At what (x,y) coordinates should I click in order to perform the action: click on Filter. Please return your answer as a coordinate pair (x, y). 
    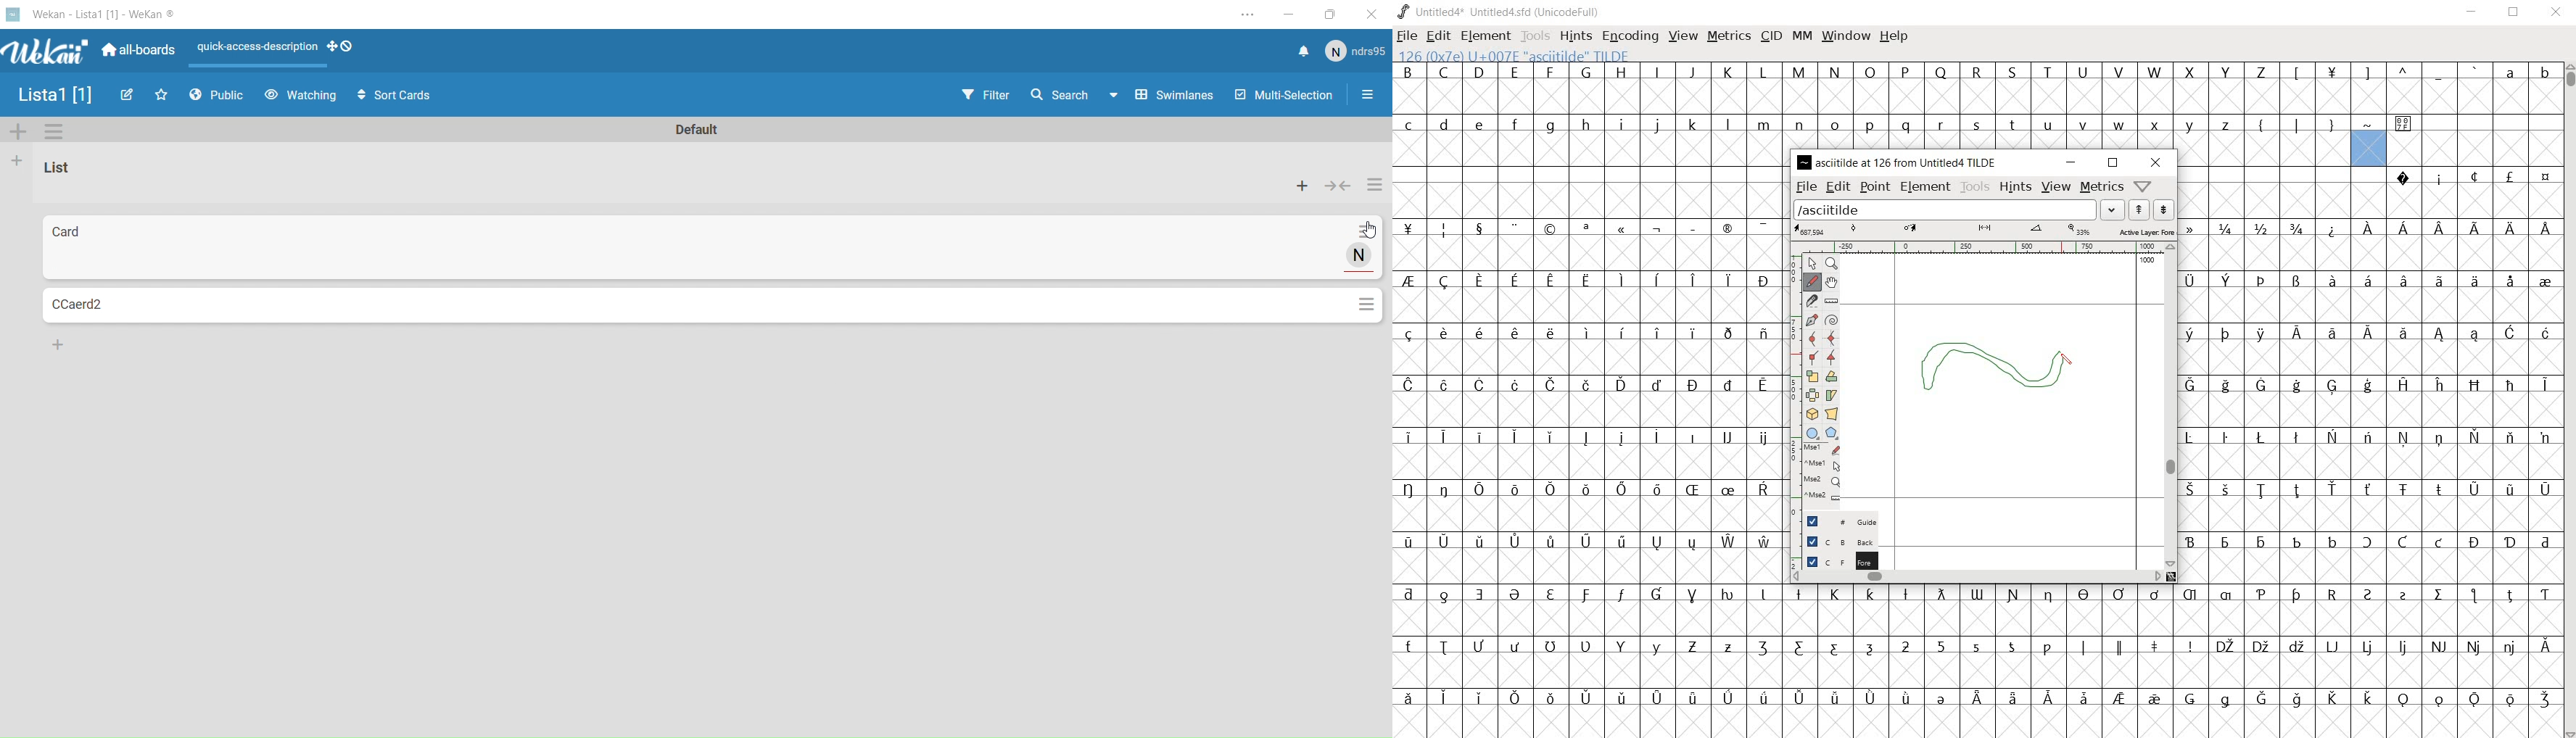
    Looking at the image, I should click on (975, 96).